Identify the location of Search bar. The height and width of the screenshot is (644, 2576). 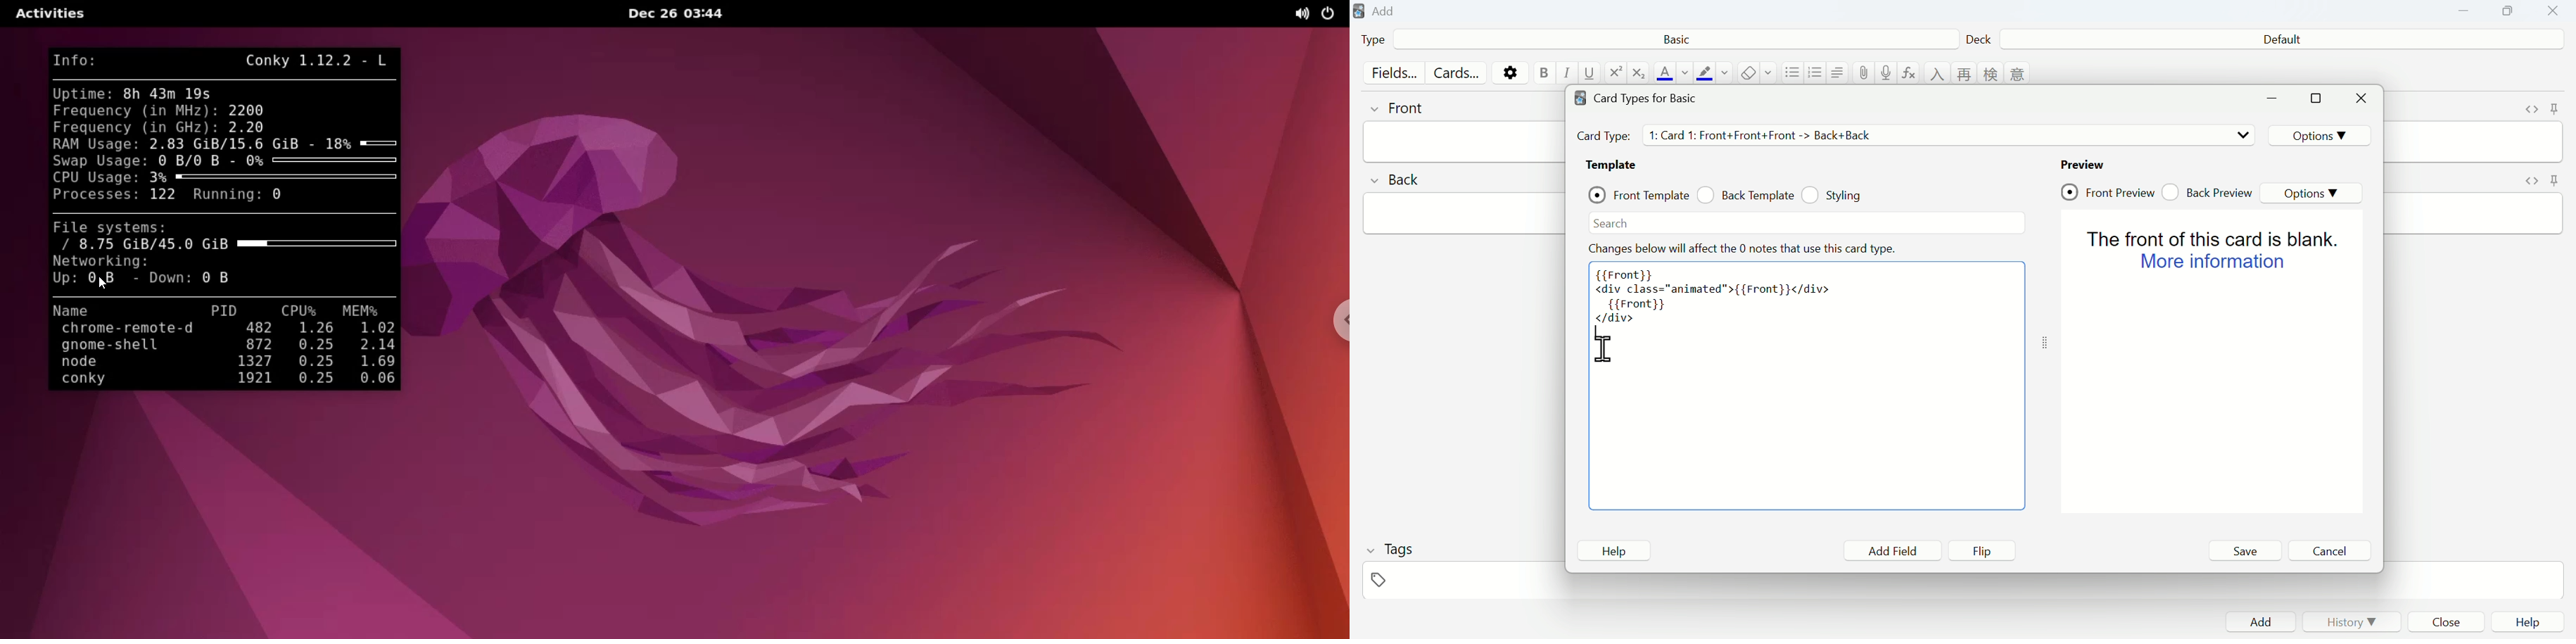
(1807, 222).